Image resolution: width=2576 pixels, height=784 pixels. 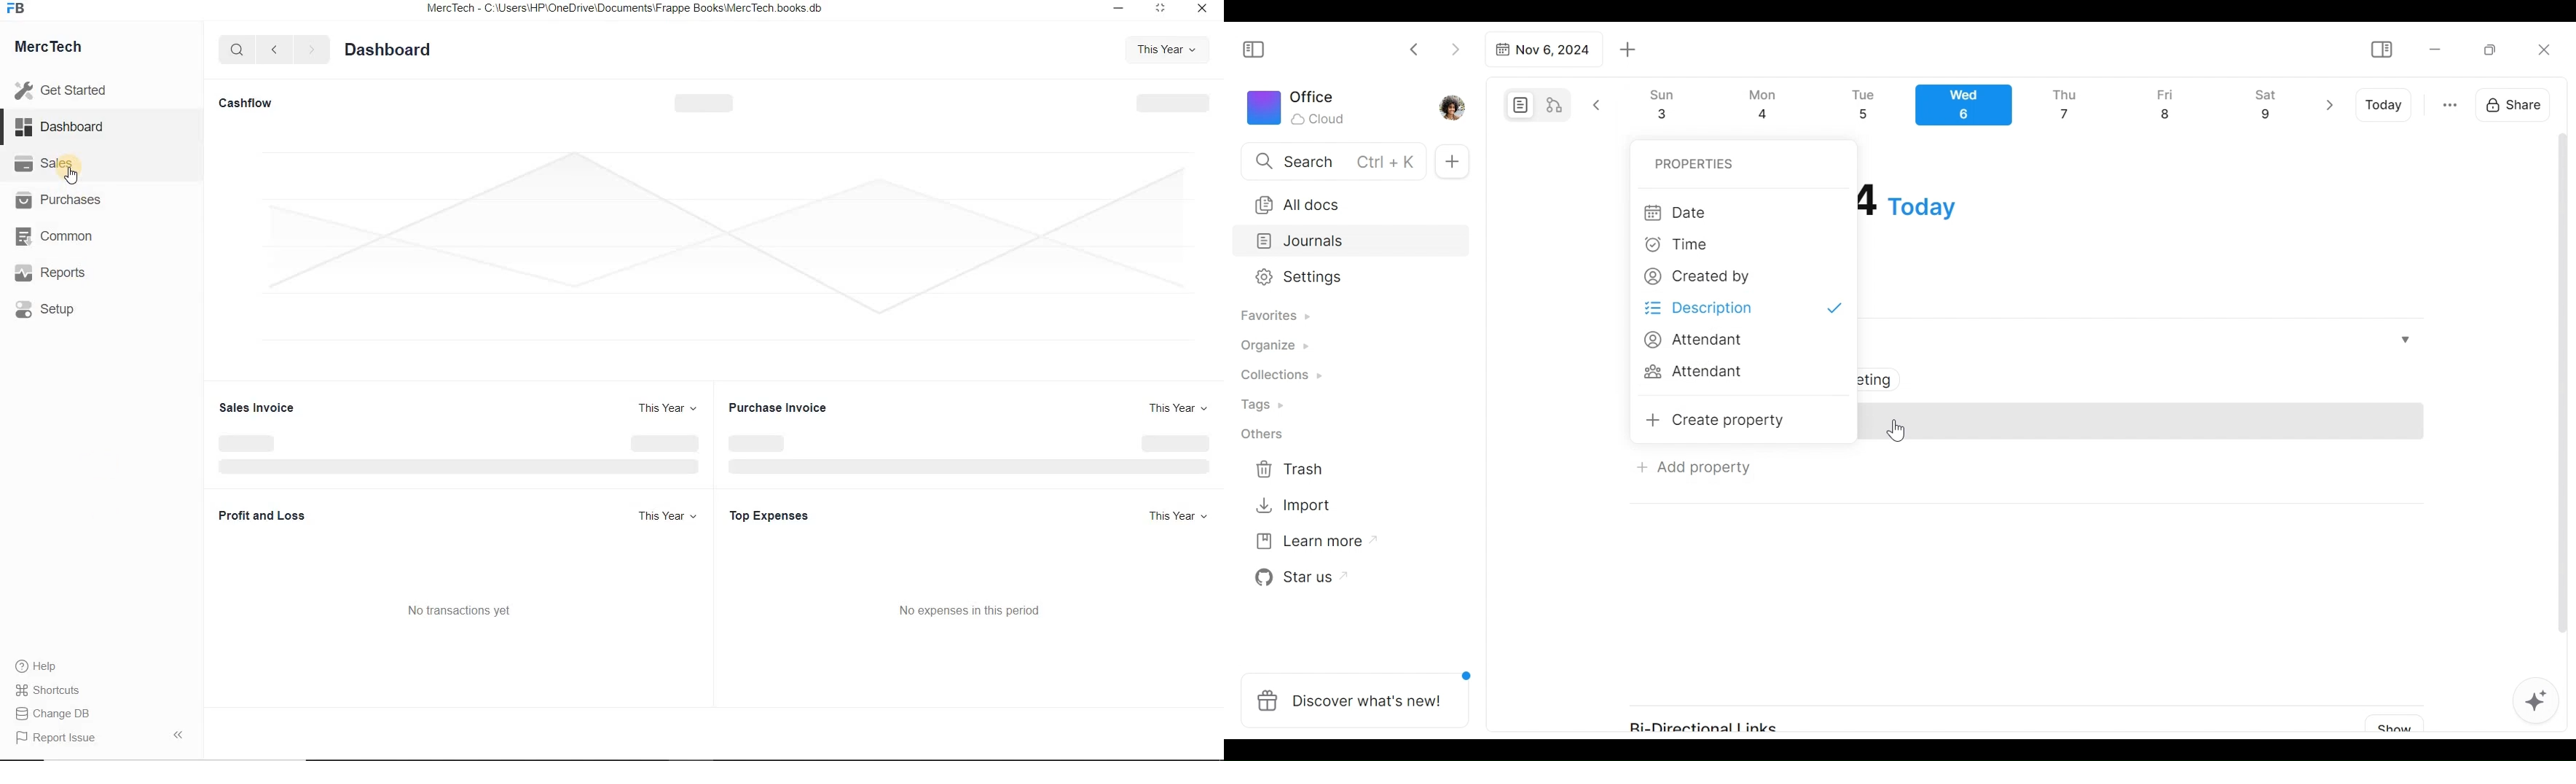 What do you see at coordinates (55, 714) in the screenshot?
I see `Change DB` at bounding box center [55, 714].